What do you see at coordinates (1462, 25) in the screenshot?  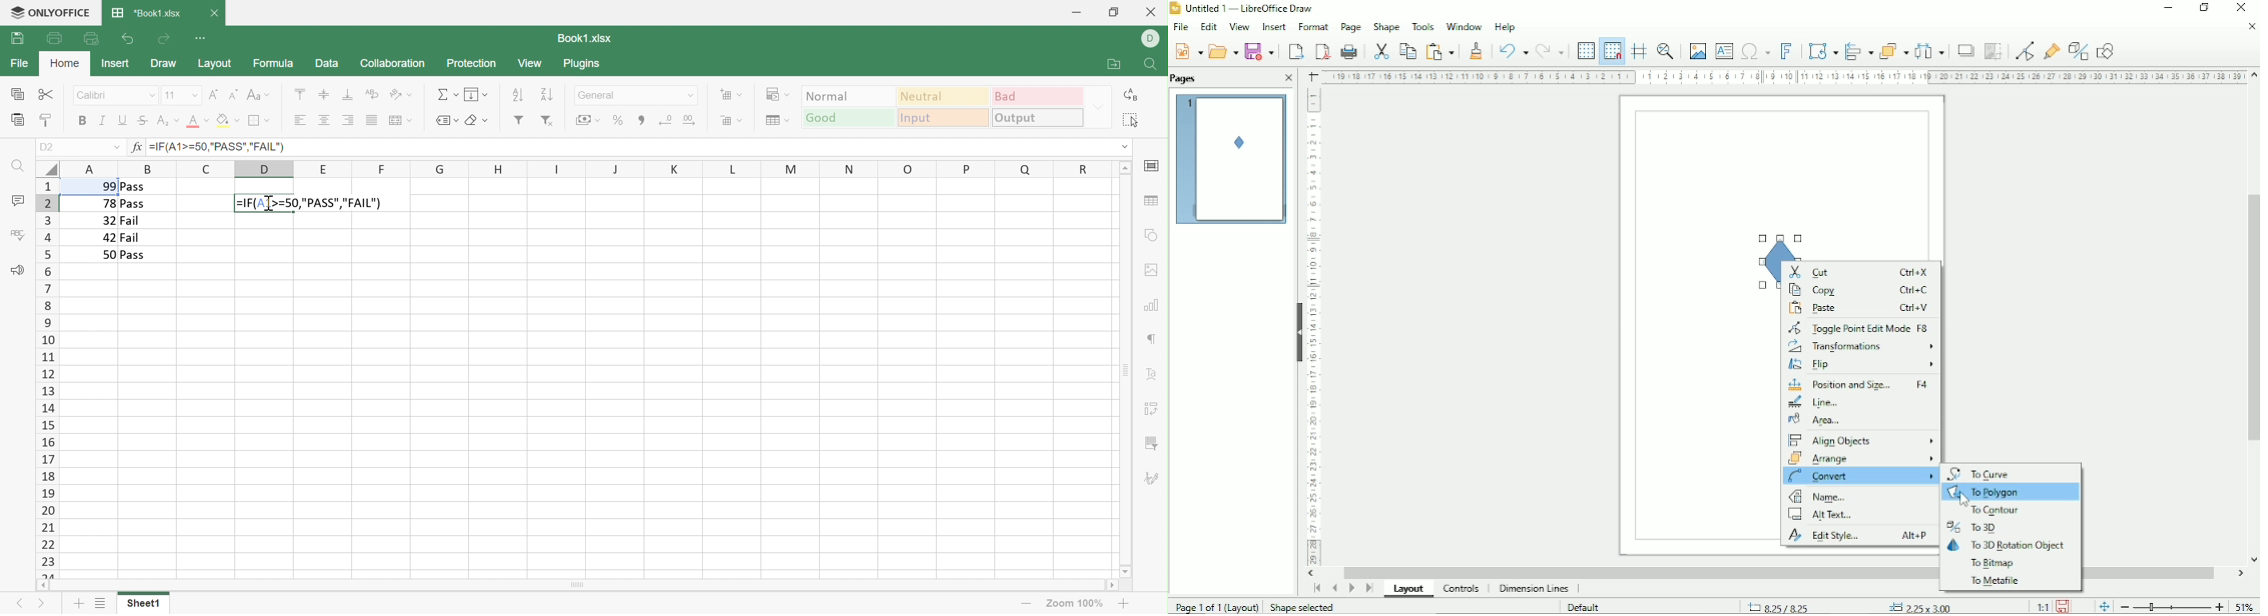 I see `Window` at bounding box center [1462, 25].